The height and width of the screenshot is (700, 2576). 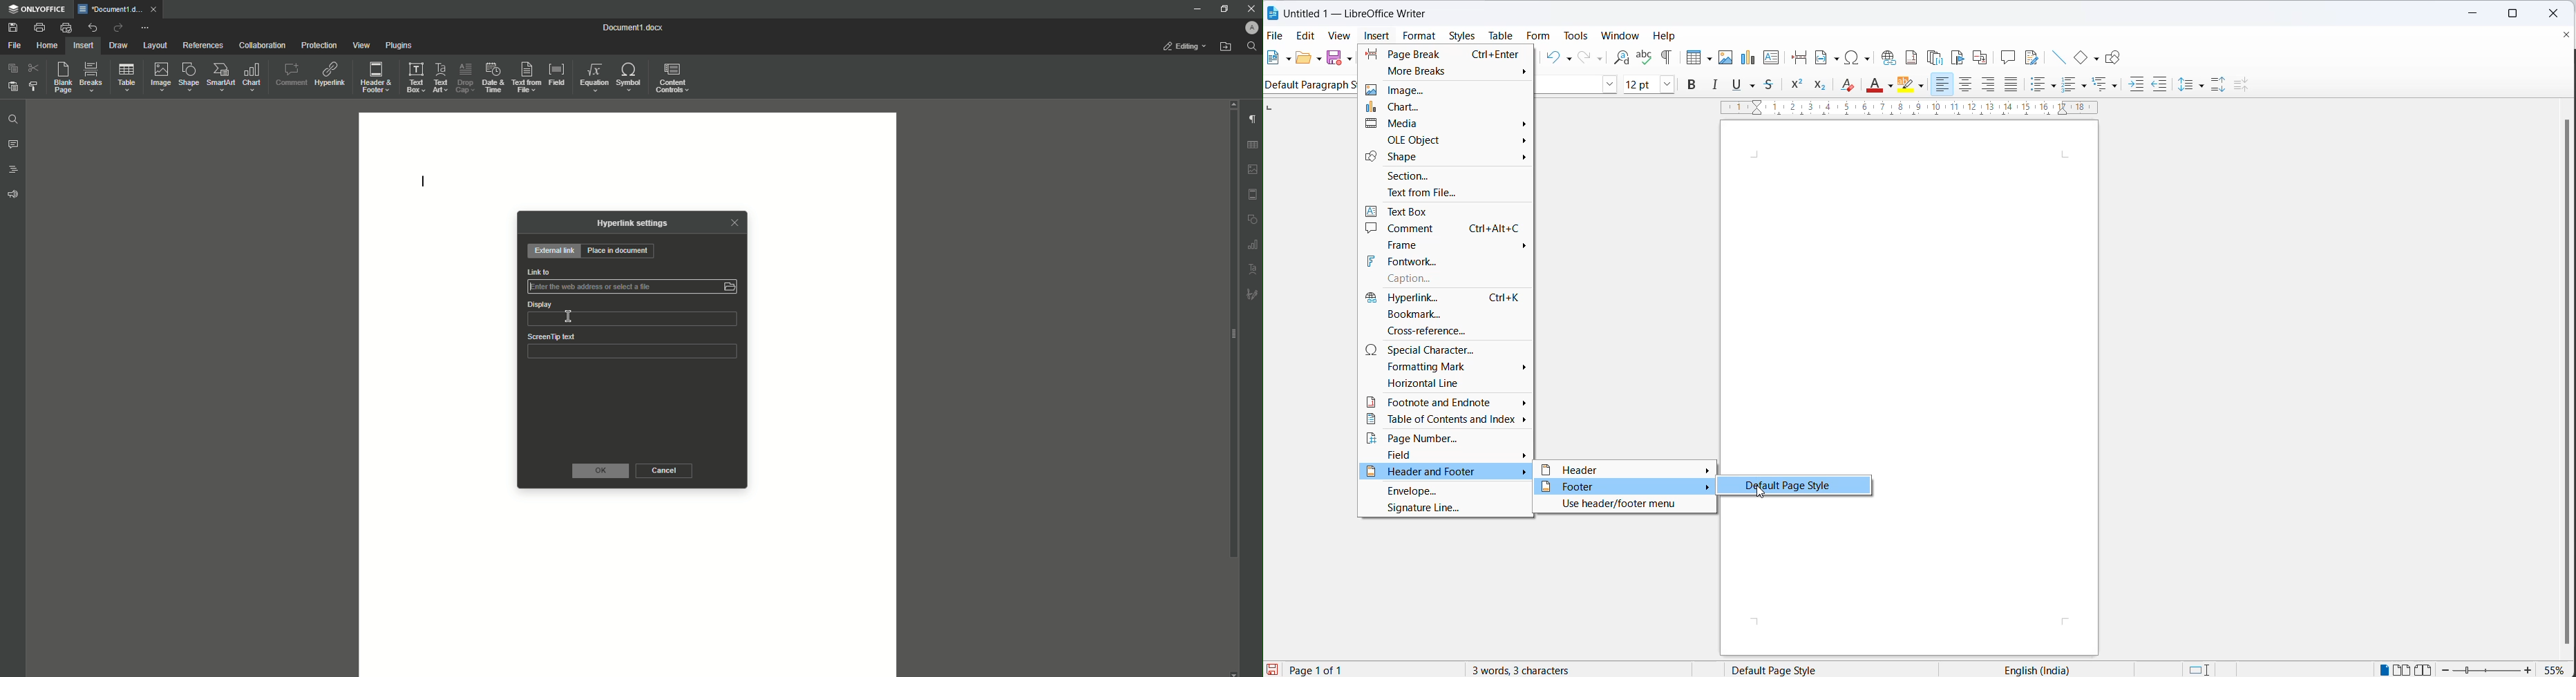 What do you see at coordinates (154, 45) in the screenshot?
I see `Layout` at bounding box center [154, 45].